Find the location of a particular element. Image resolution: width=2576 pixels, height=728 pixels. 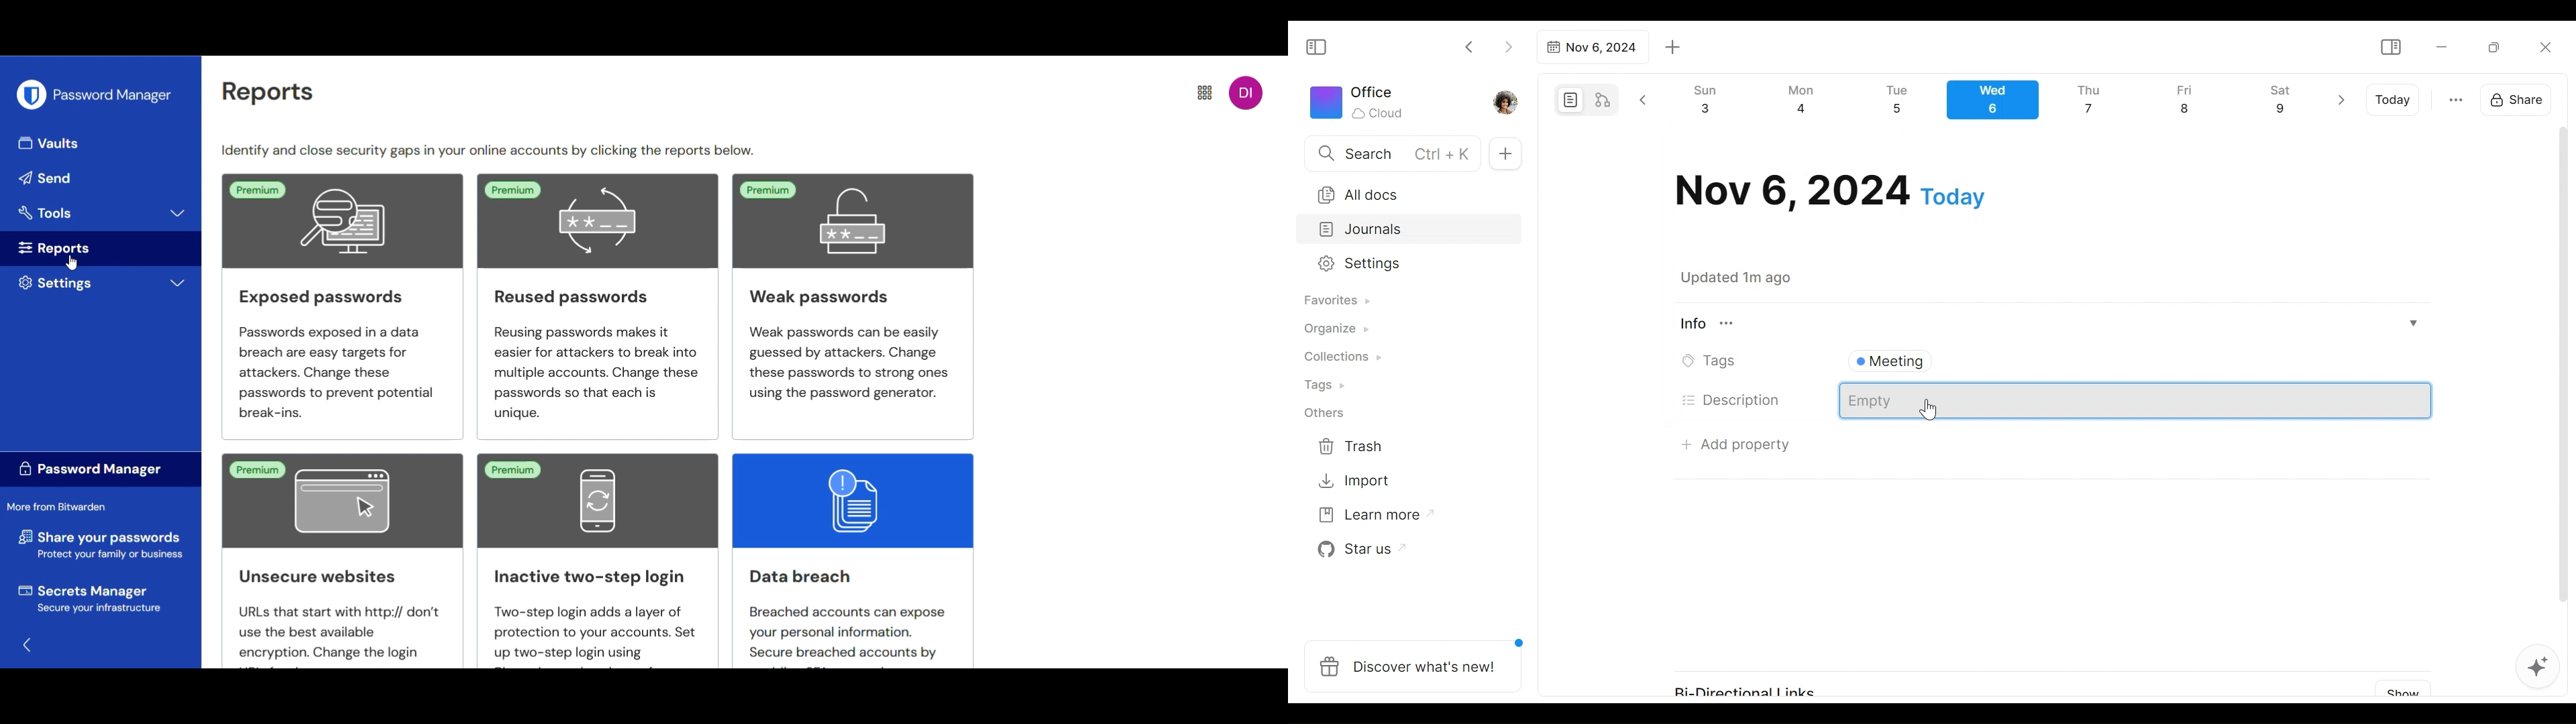

Star us is located at coordinates (1358, 550).